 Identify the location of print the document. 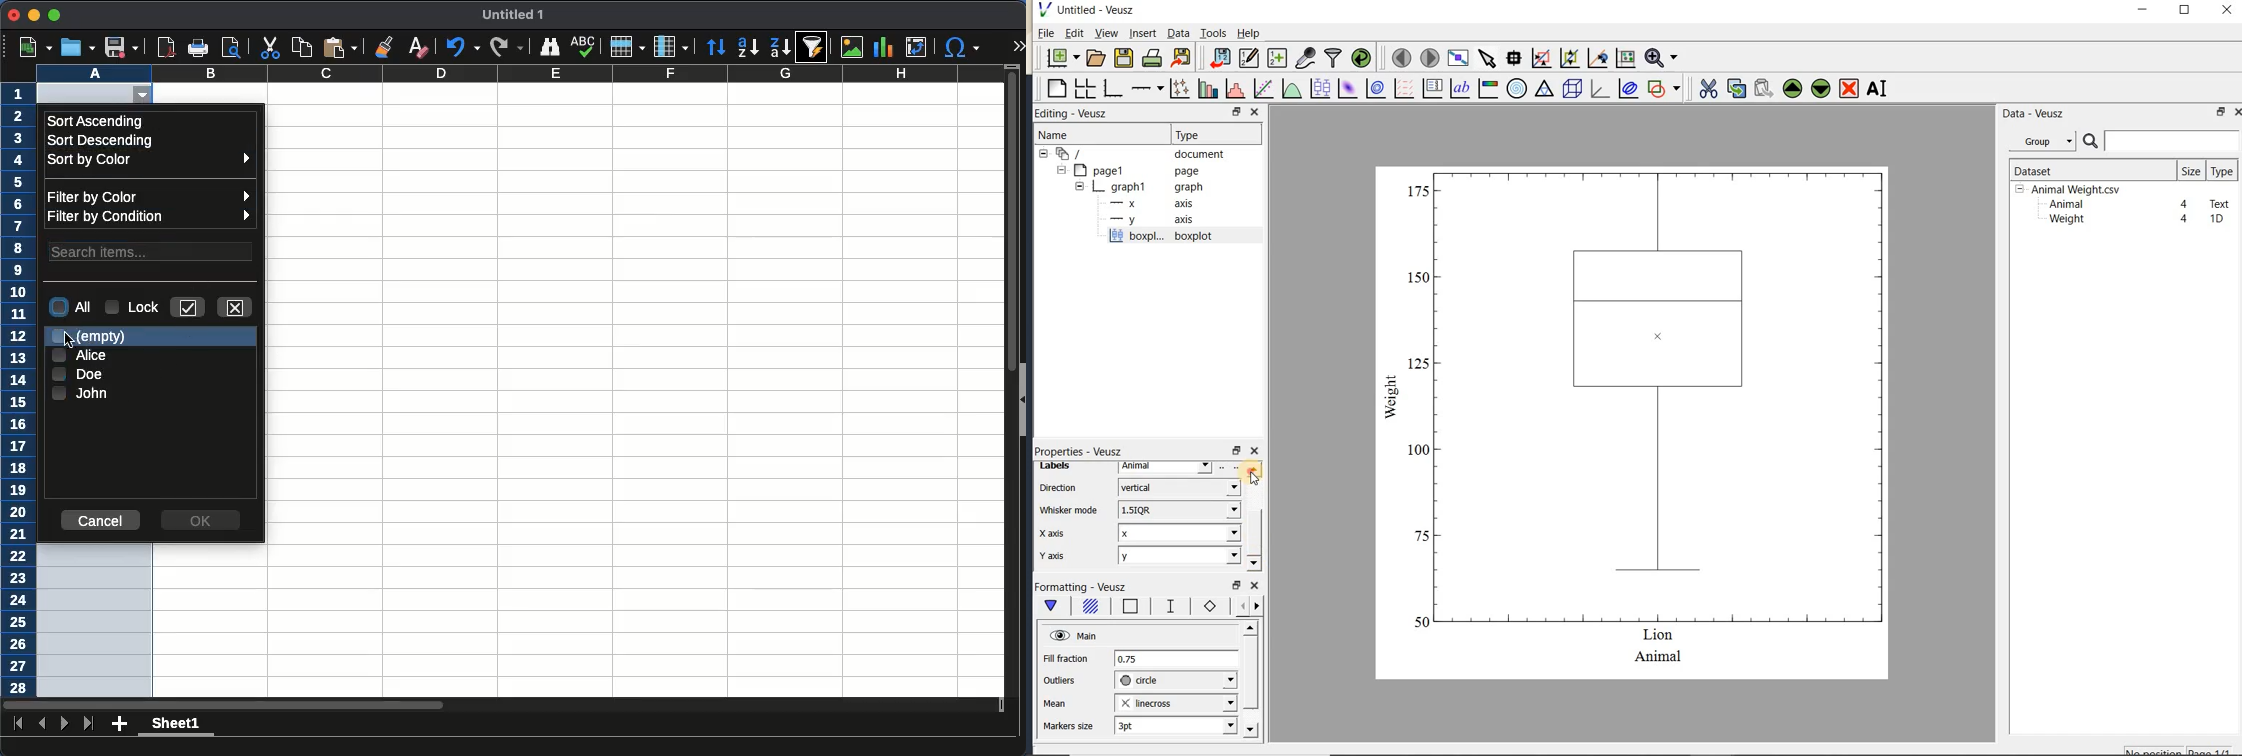
(1152, 58).